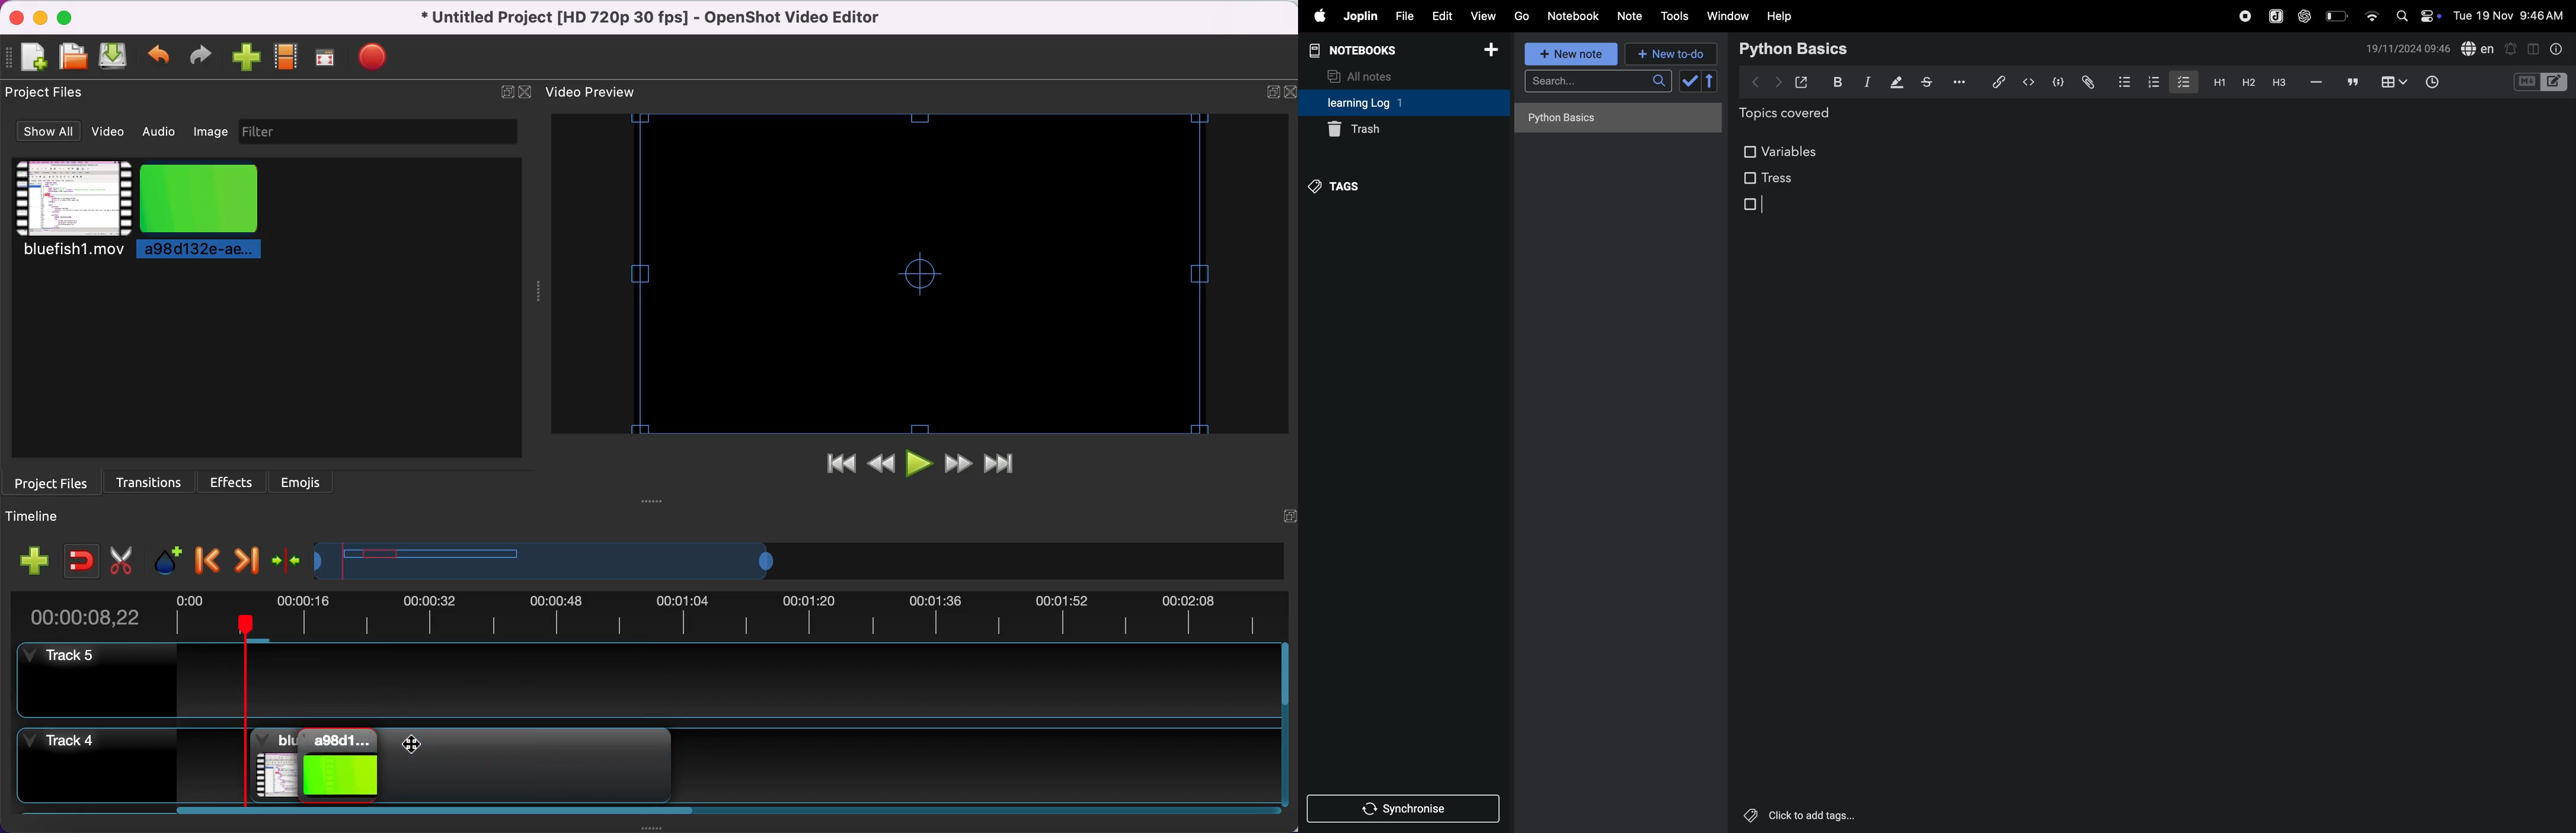 The width and height of the screenshot is (2576, 840). I want to click on code block, so click(2056, 83).